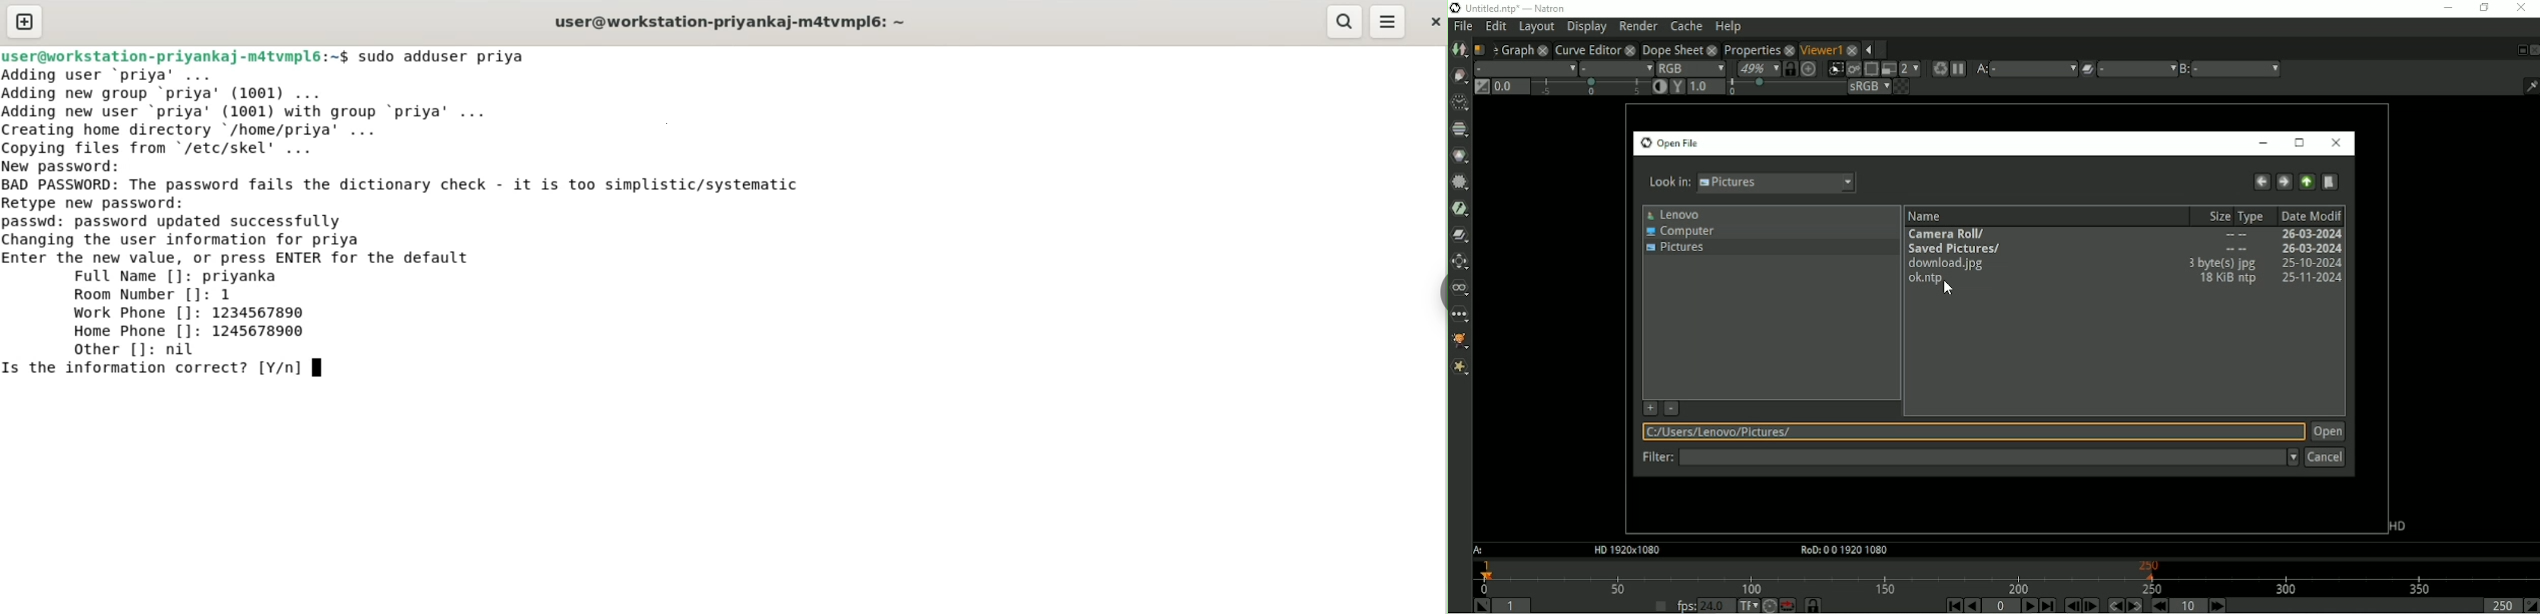  Describe the element at coordinates (105, 202) in the screenshot. I see `retype new password:` at that location.